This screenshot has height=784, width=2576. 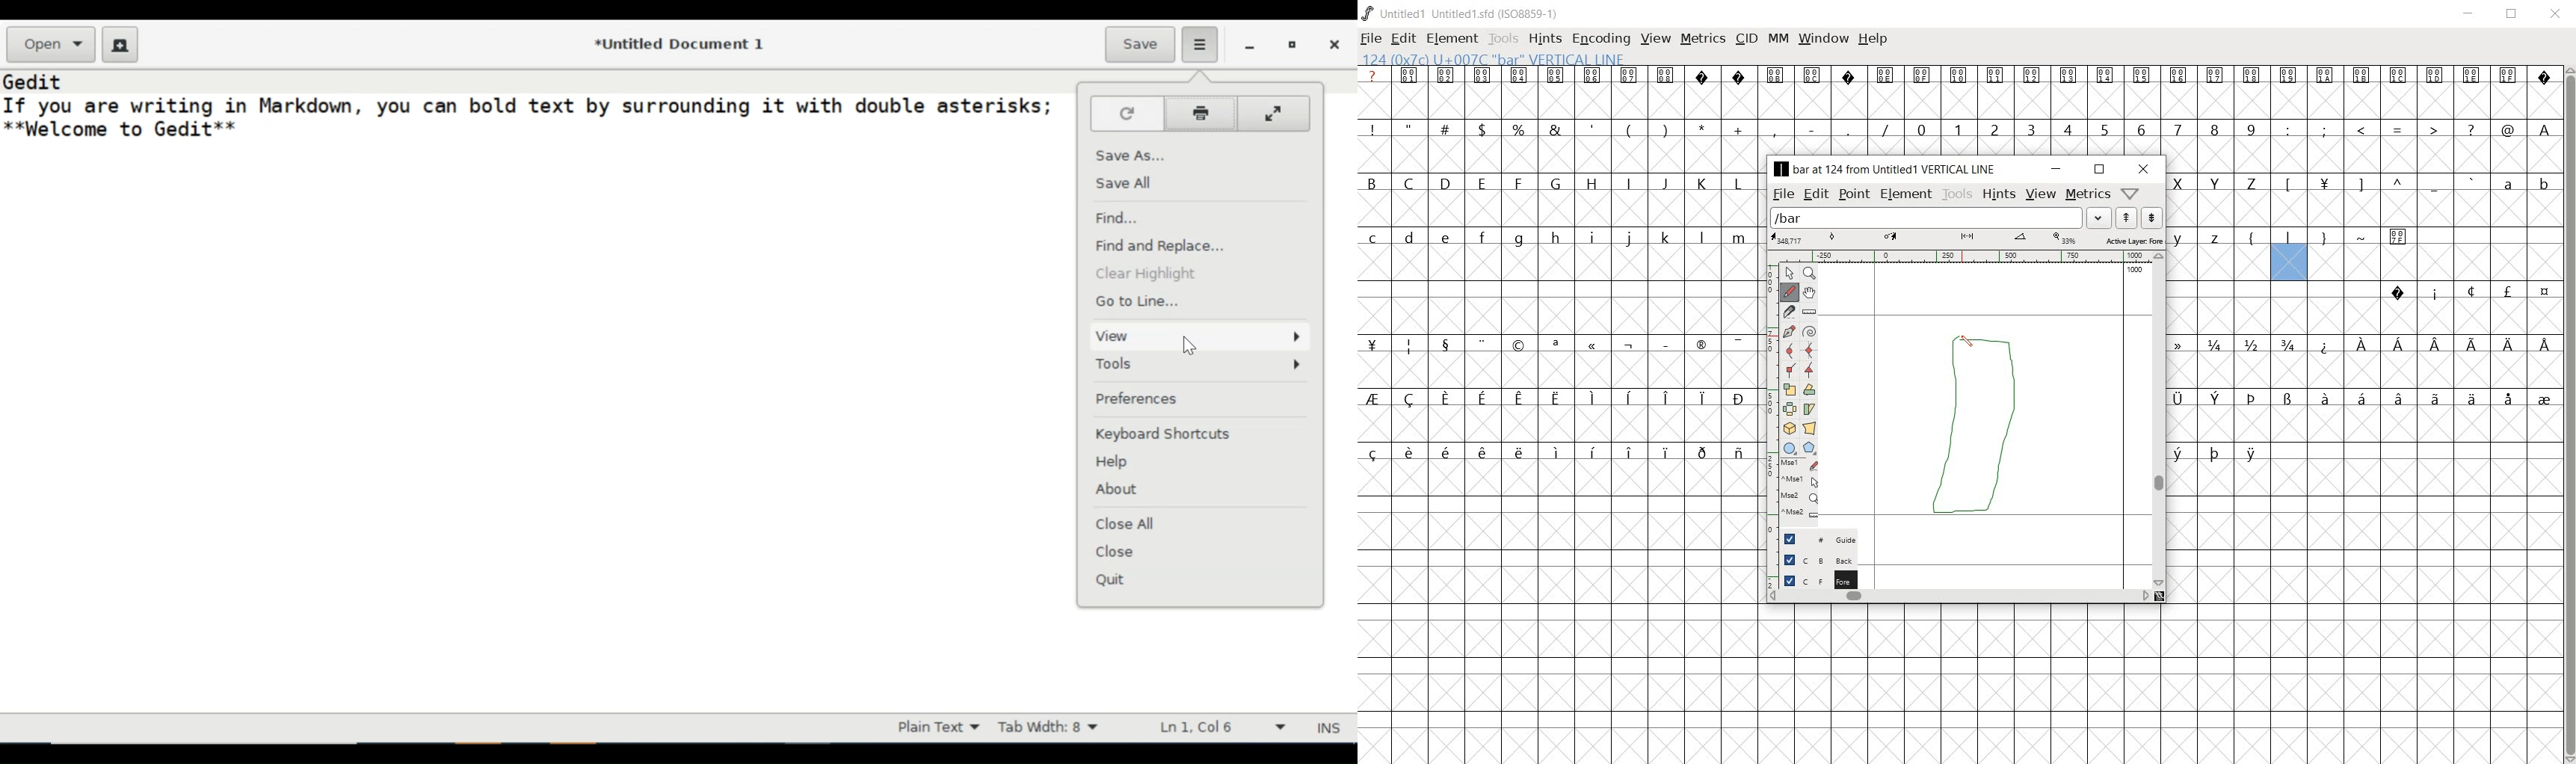 I want to click on Find and Replace, so click(x=1165, y=245).